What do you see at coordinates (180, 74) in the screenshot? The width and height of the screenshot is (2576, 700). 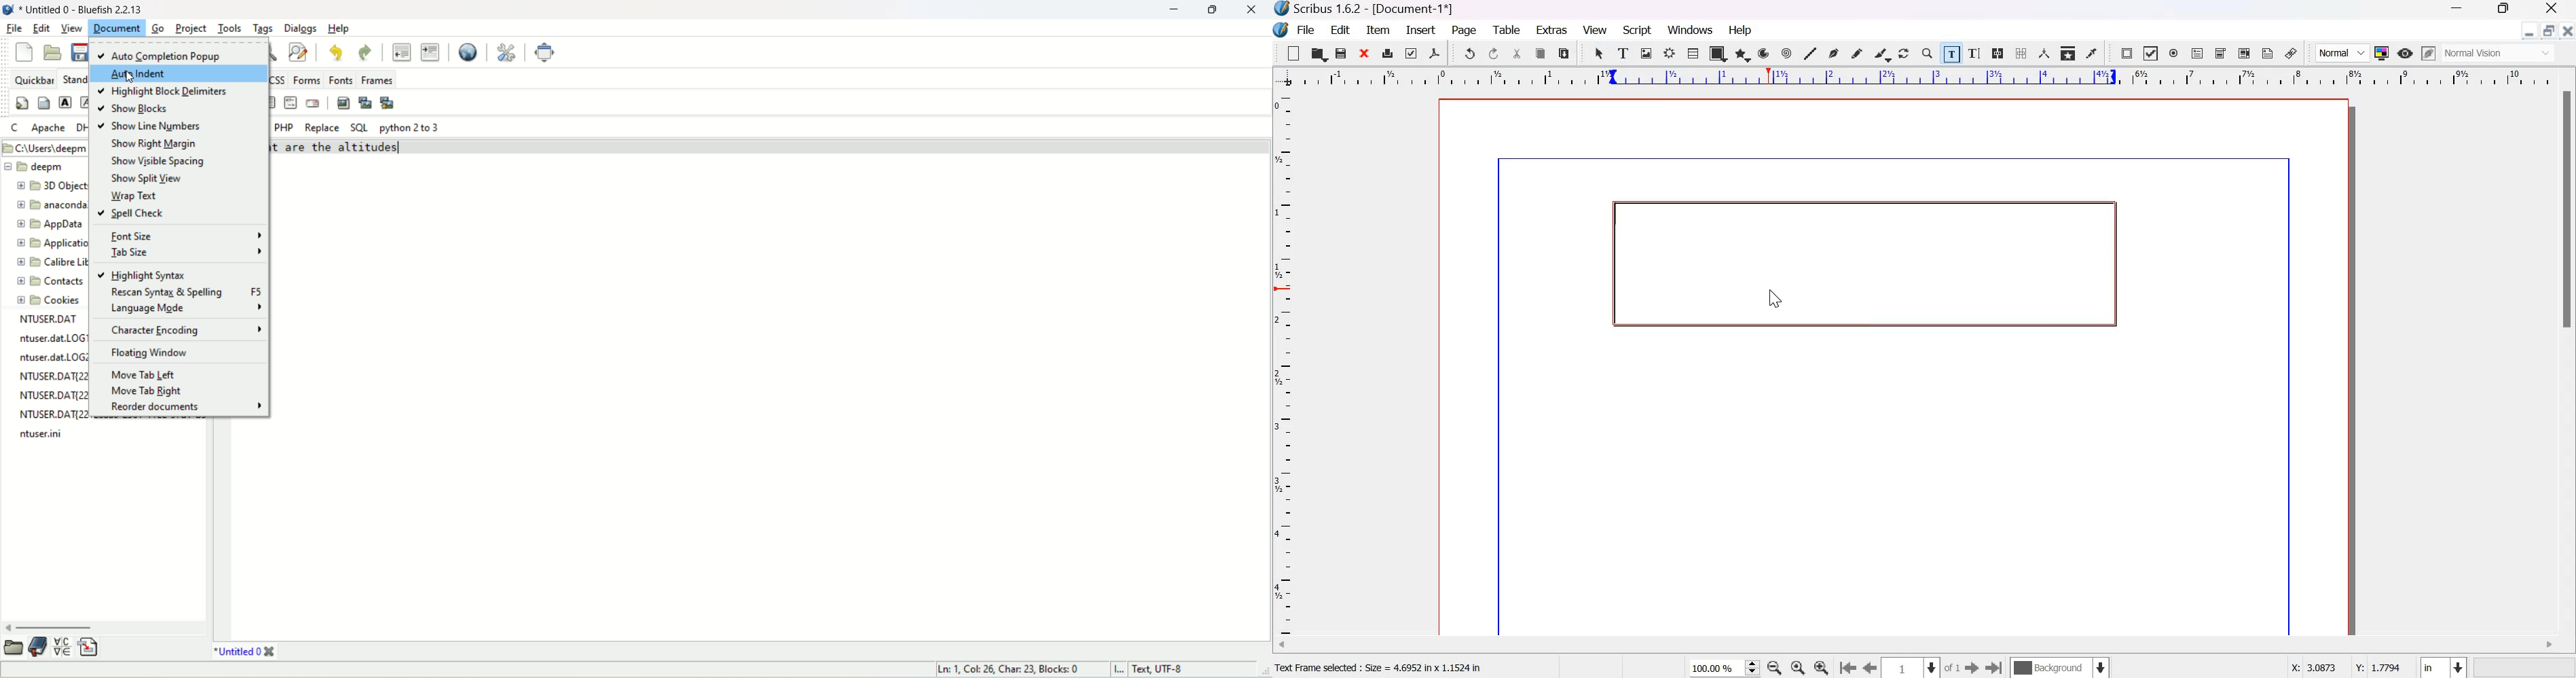 I see `auto indent` at bounding box center [180, 74].